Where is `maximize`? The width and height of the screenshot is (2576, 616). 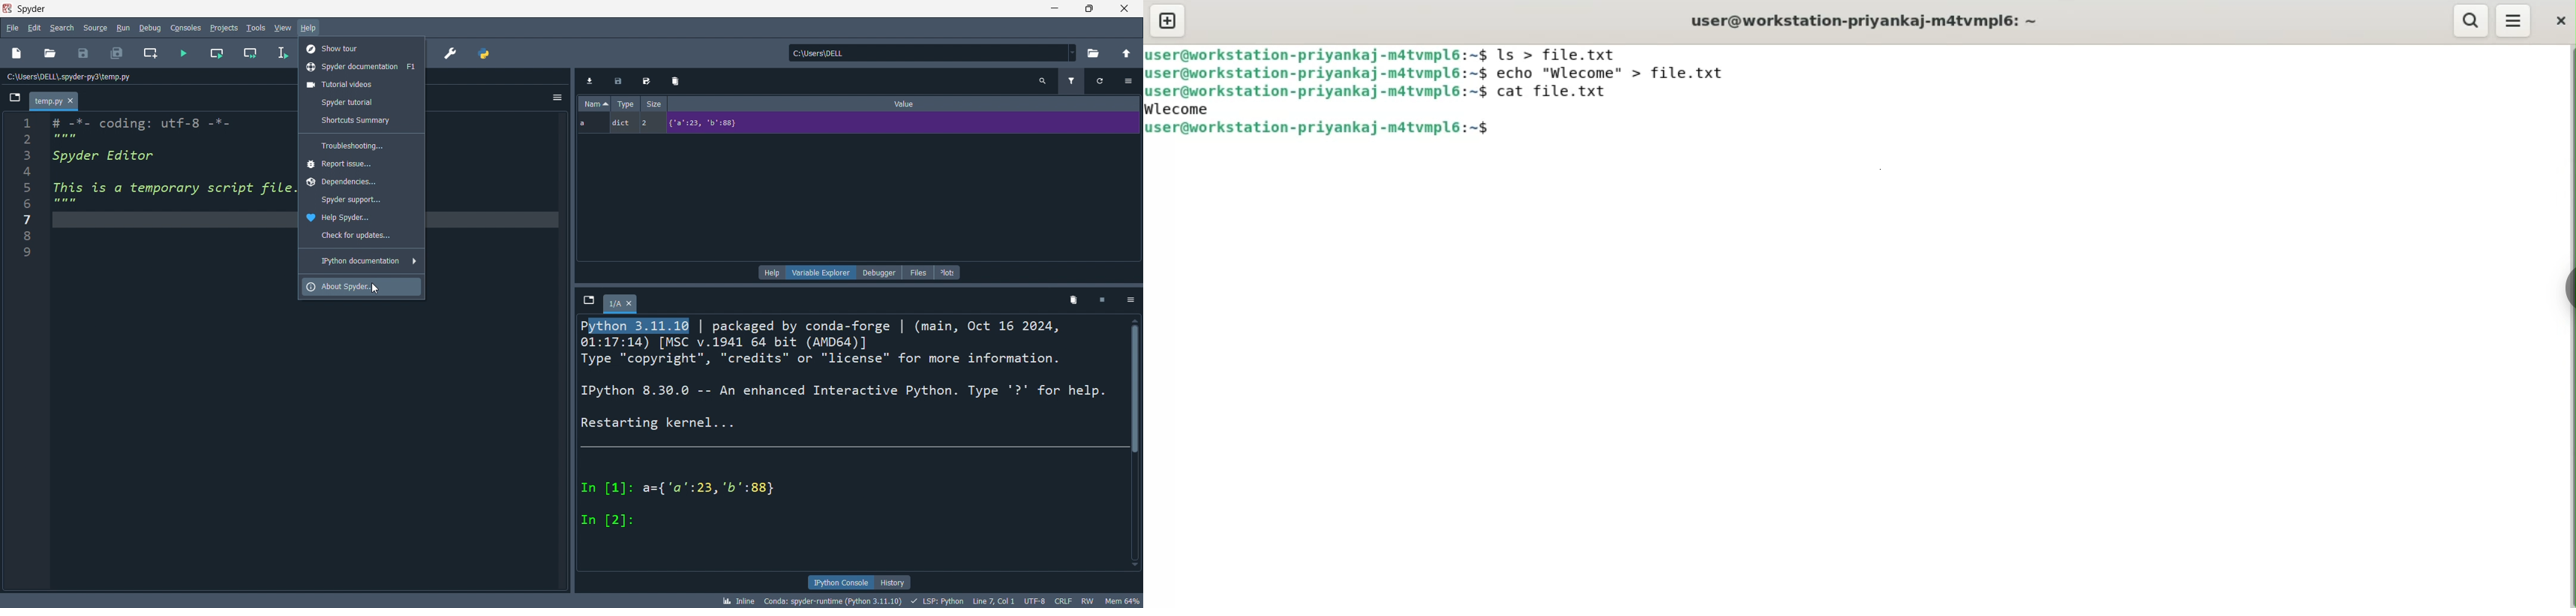 maximize is located at coordinates (1089, 9).